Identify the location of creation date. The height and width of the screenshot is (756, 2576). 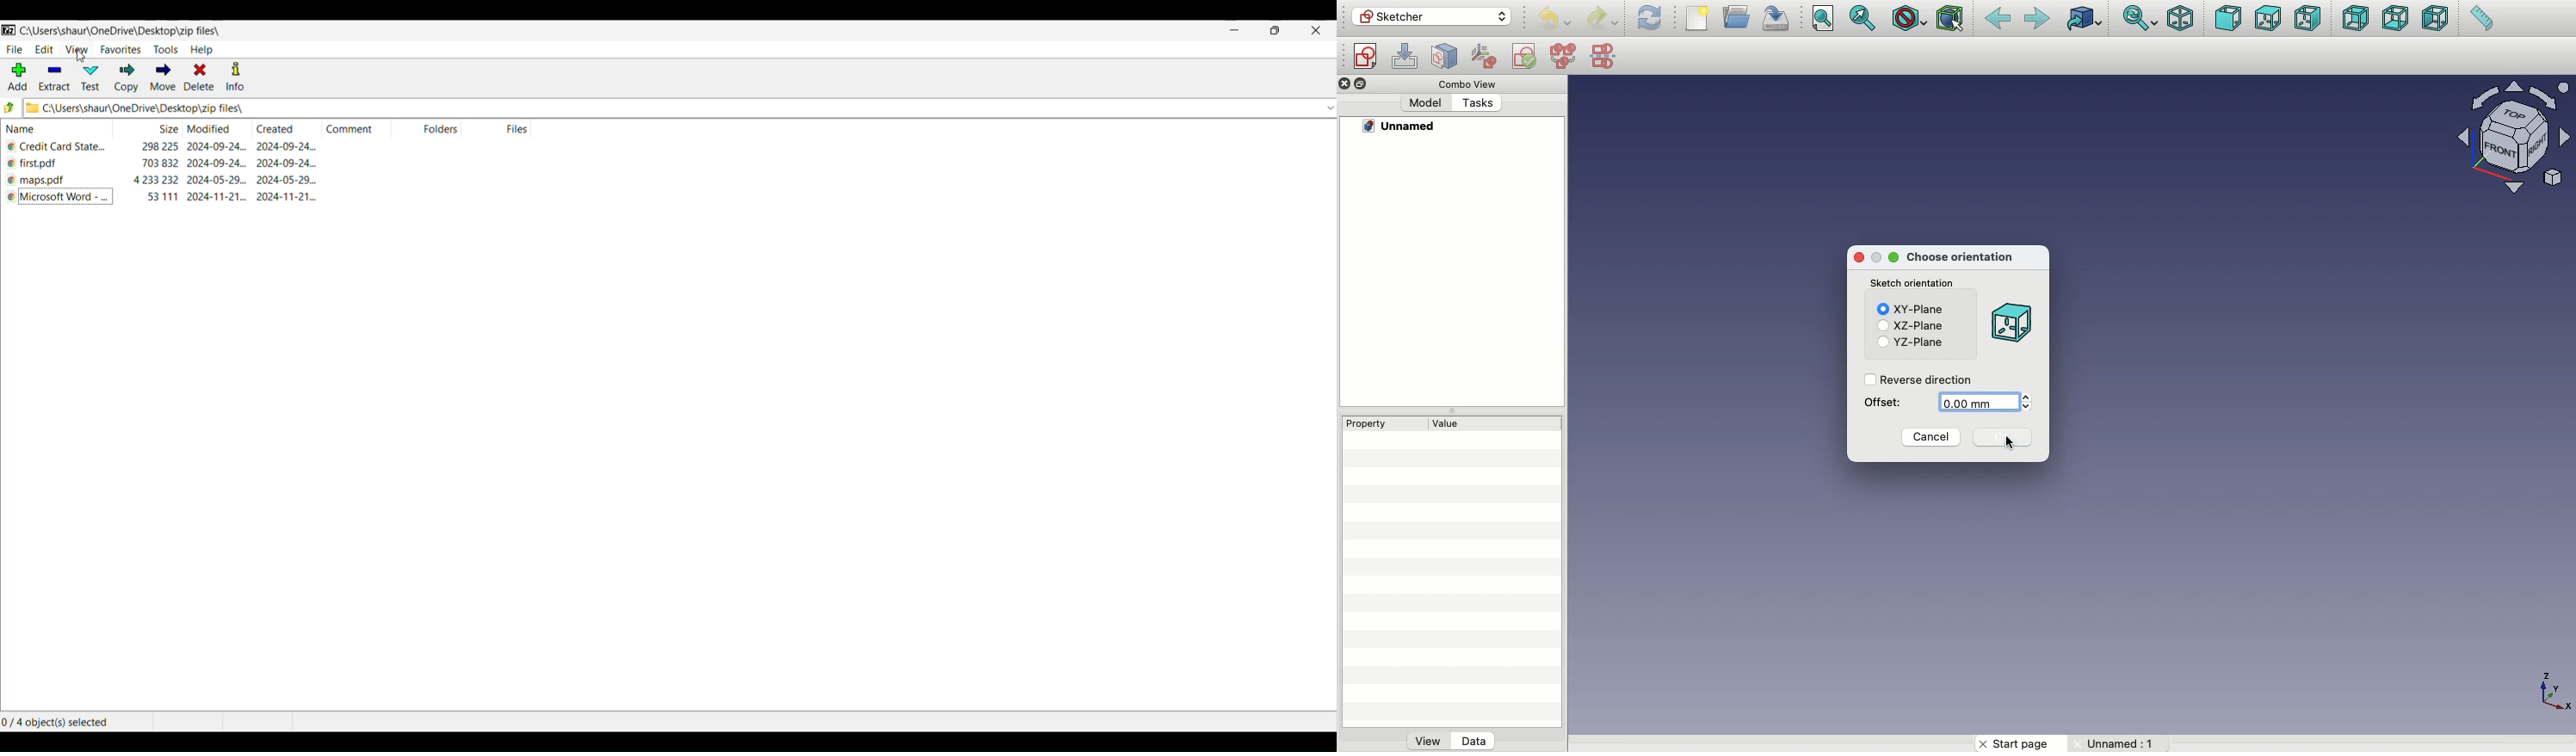
(294, 181).